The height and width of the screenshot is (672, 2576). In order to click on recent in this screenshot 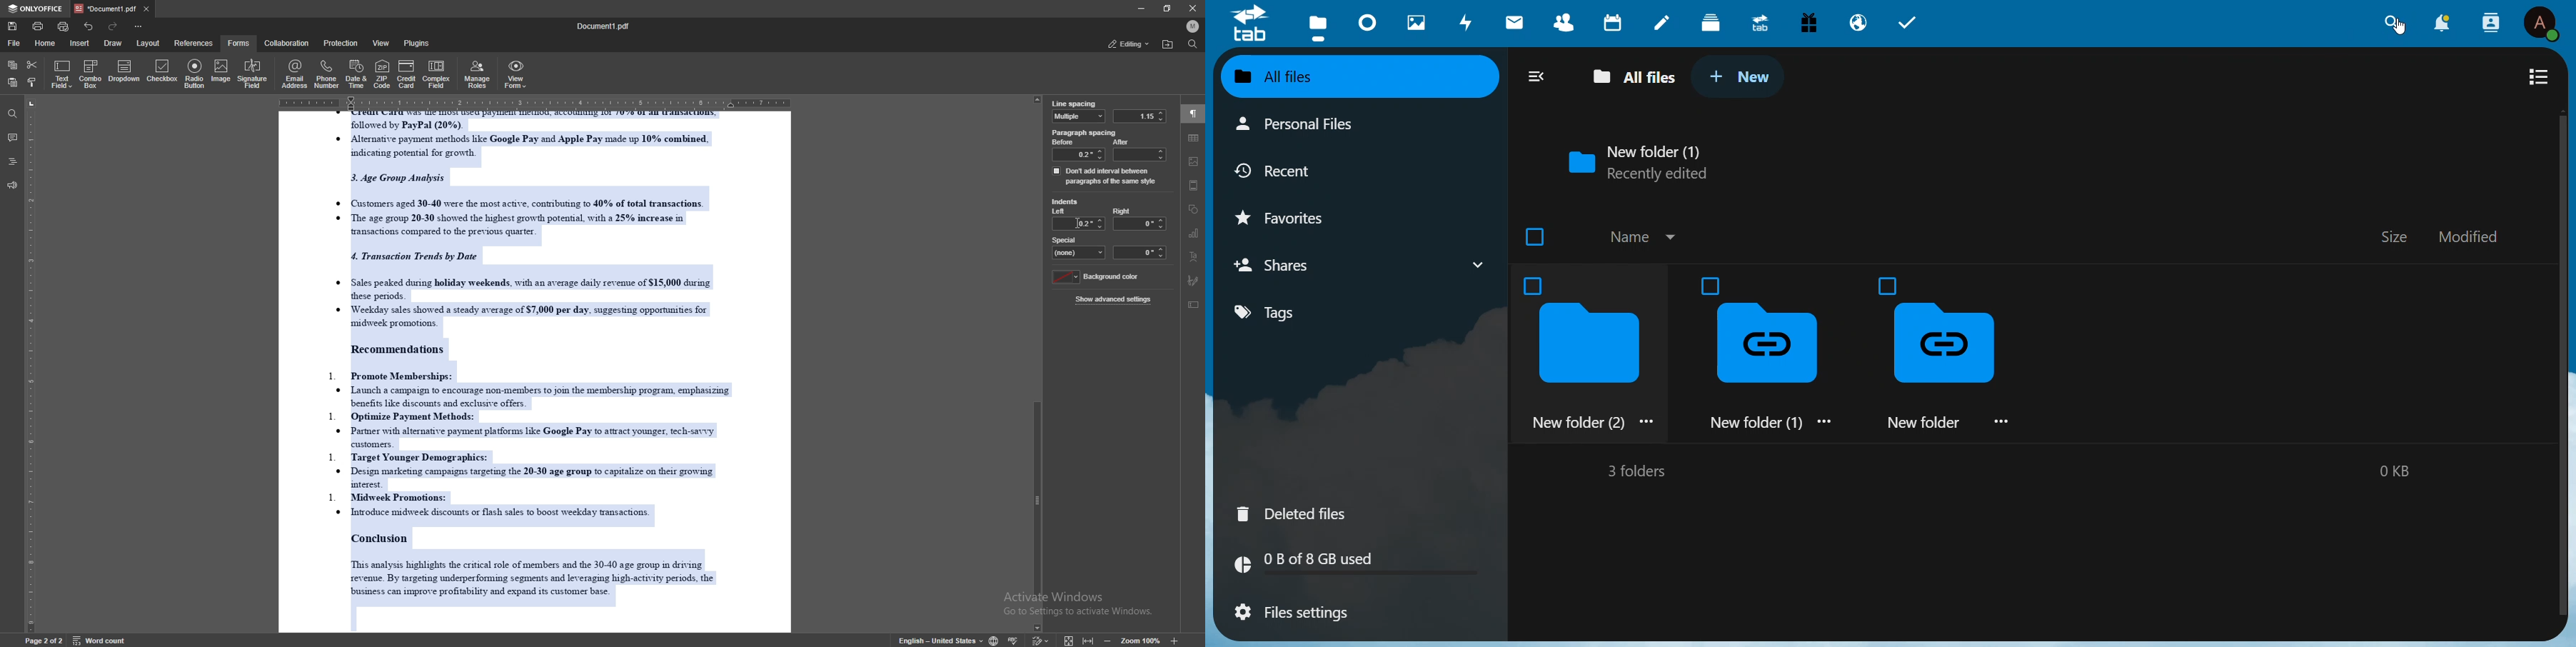, I will do `click(1285, 170)`.